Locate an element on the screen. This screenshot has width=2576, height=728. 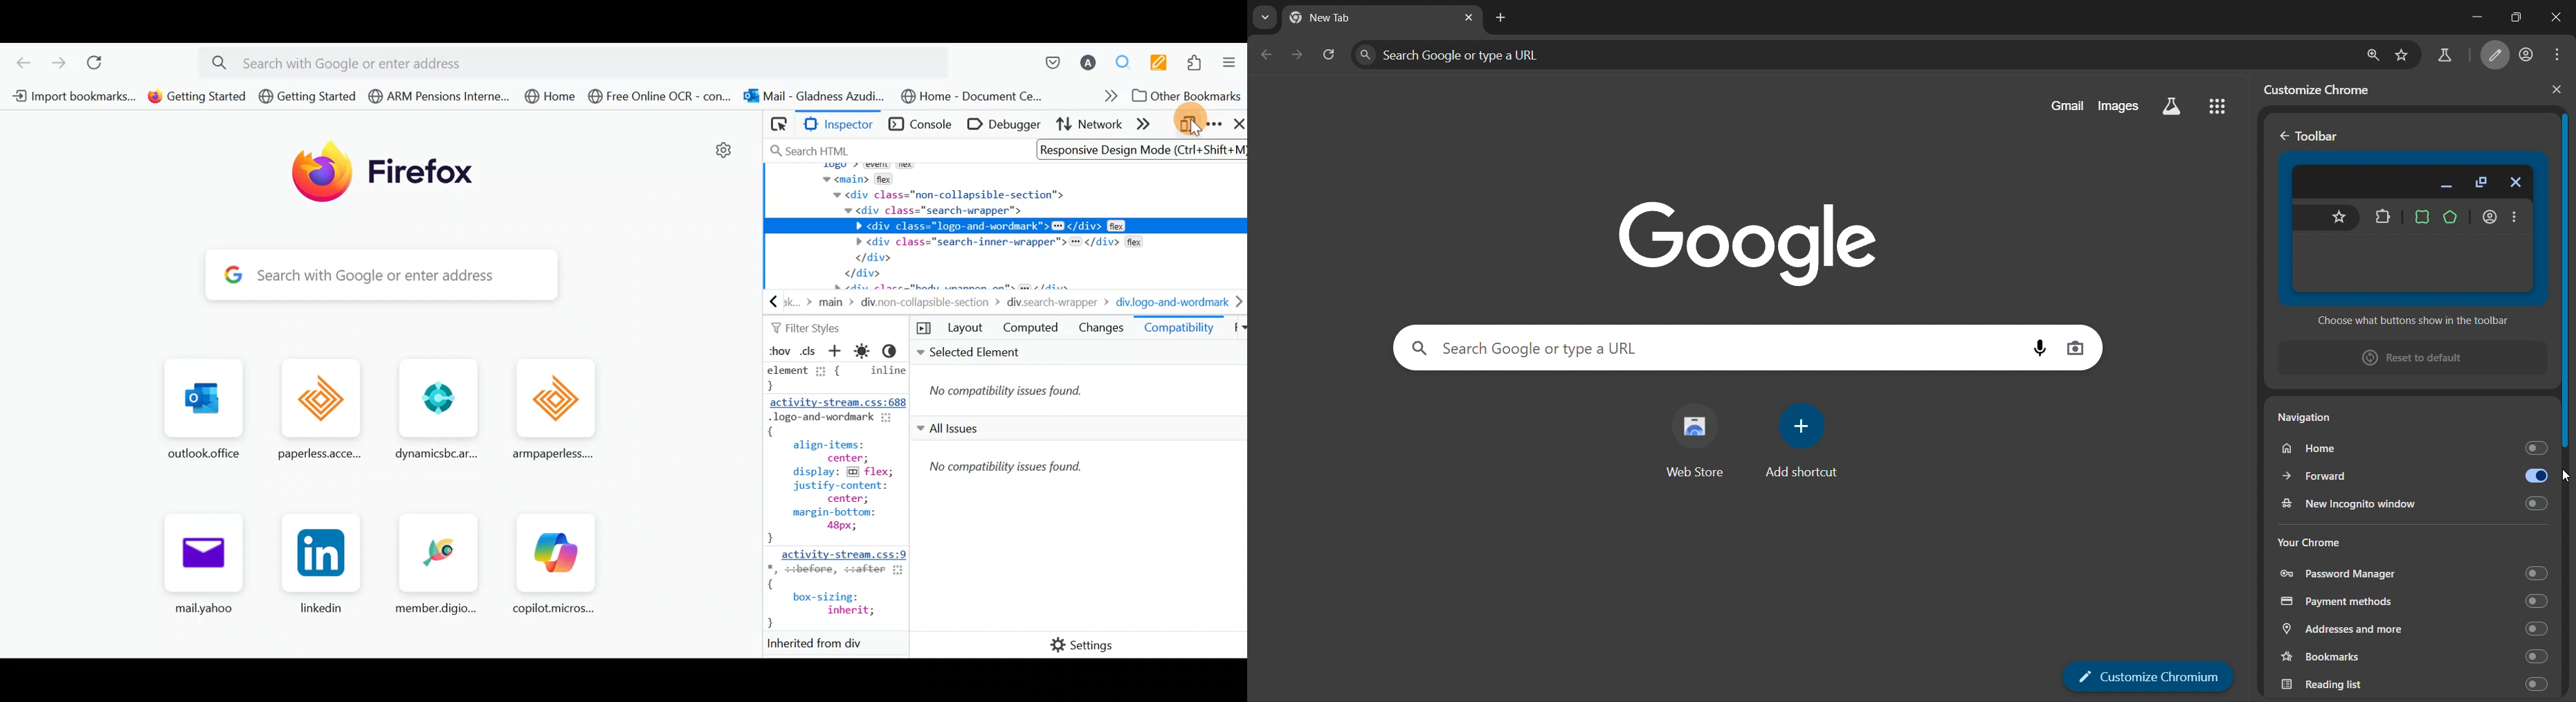
Close developer tools is located at coordinates (1237, 125).